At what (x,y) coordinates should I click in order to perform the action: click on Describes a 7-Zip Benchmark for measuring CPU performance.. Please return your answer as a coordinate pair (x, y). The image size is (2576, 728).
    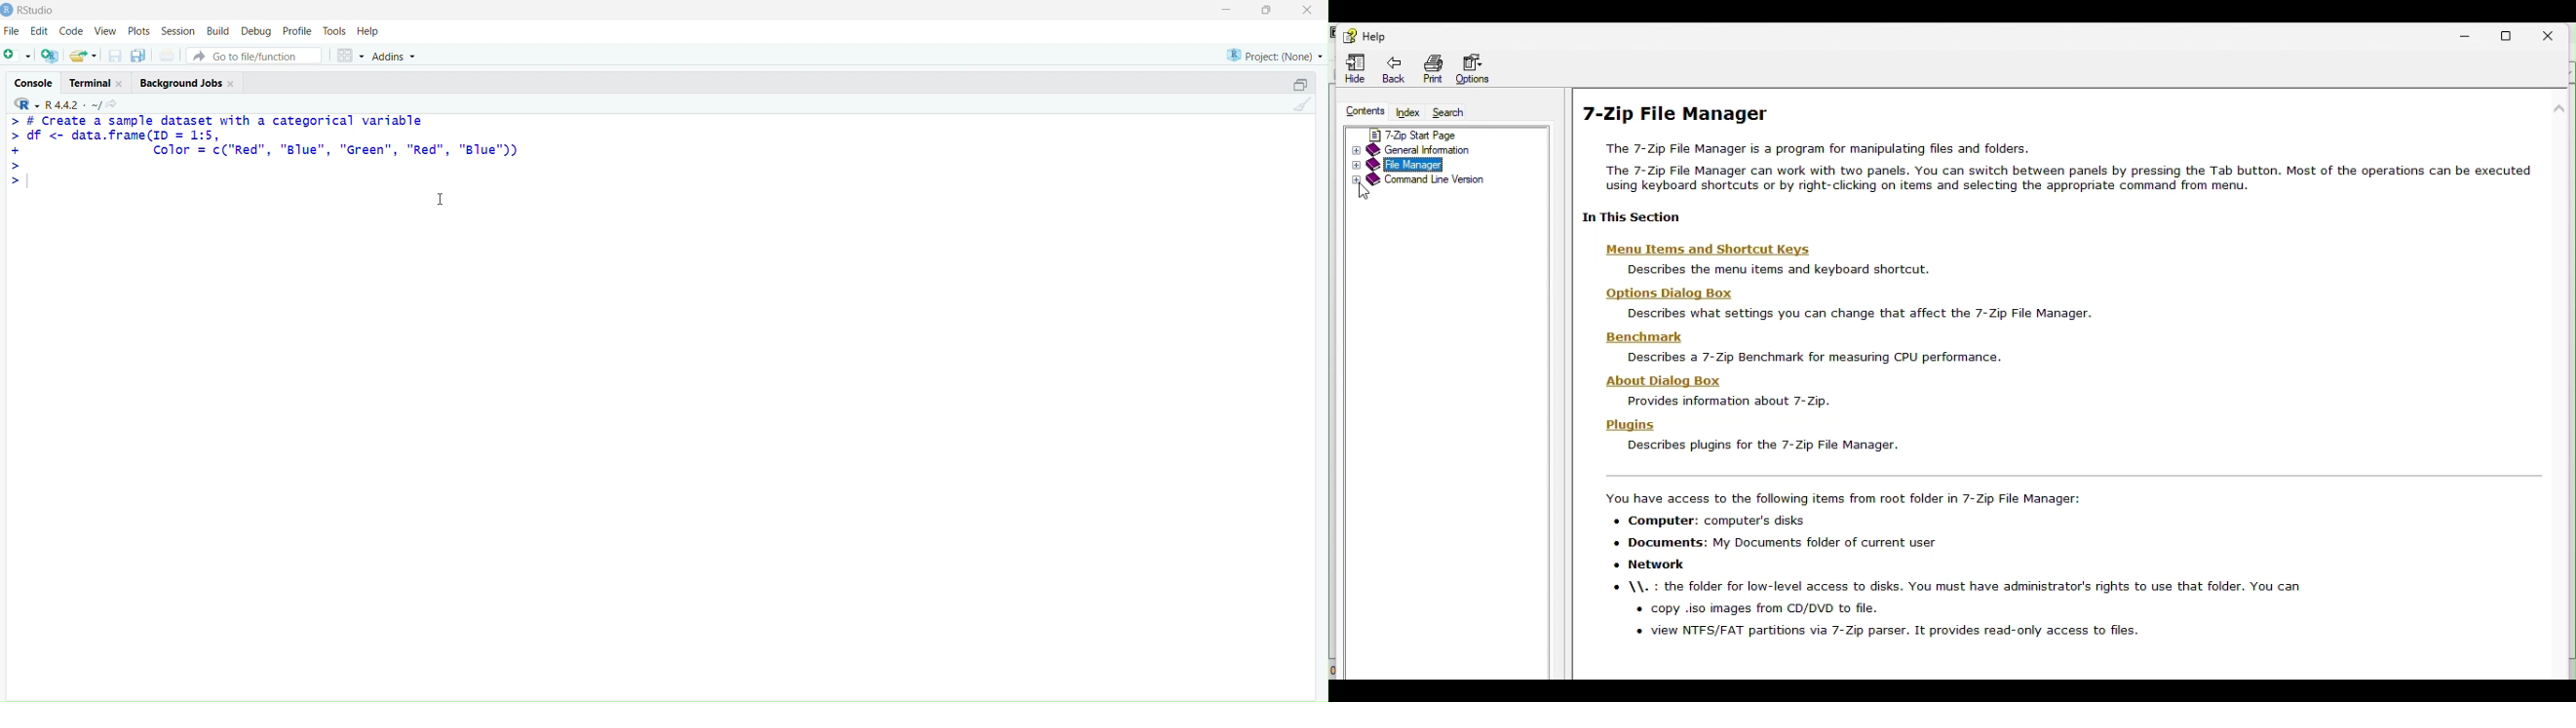
    Looking at the image, I should click on (1811, 358).